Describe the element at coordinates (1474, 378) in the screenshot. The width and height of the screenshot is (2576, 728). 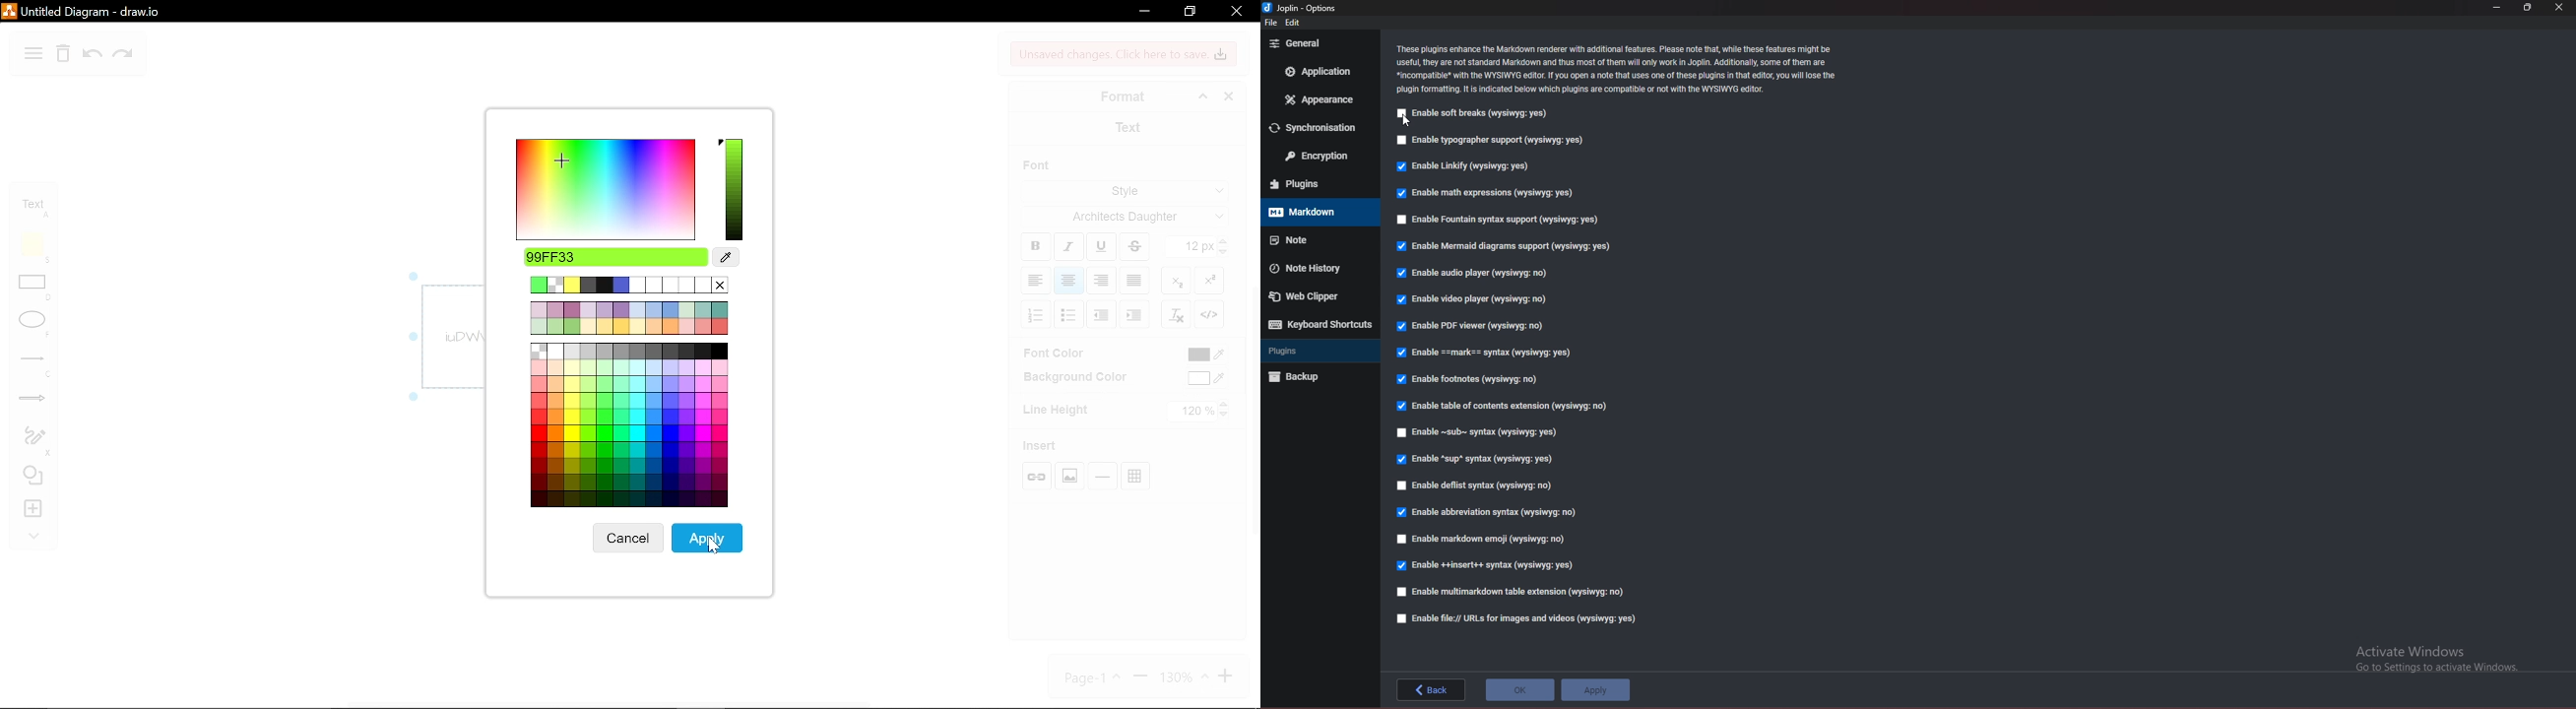
I see `enable footnotes` at that location.